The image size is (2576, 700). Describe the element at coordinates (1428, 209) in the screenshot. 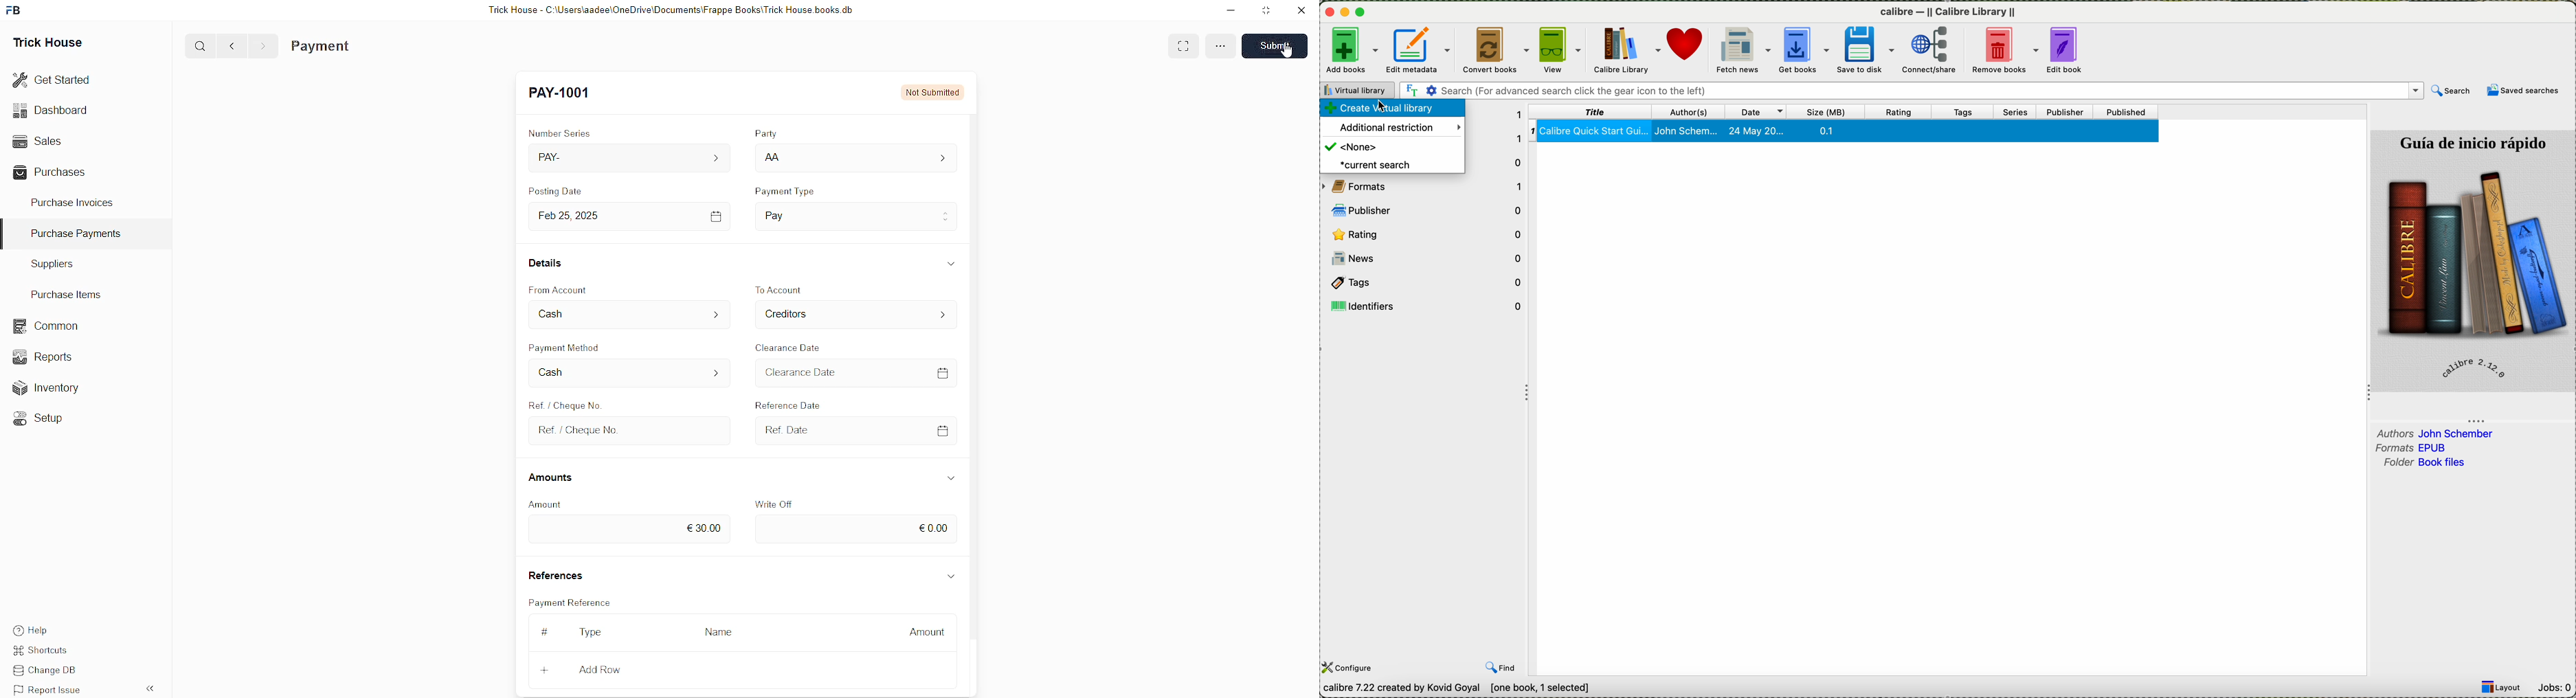

I see `publisher` at that location.